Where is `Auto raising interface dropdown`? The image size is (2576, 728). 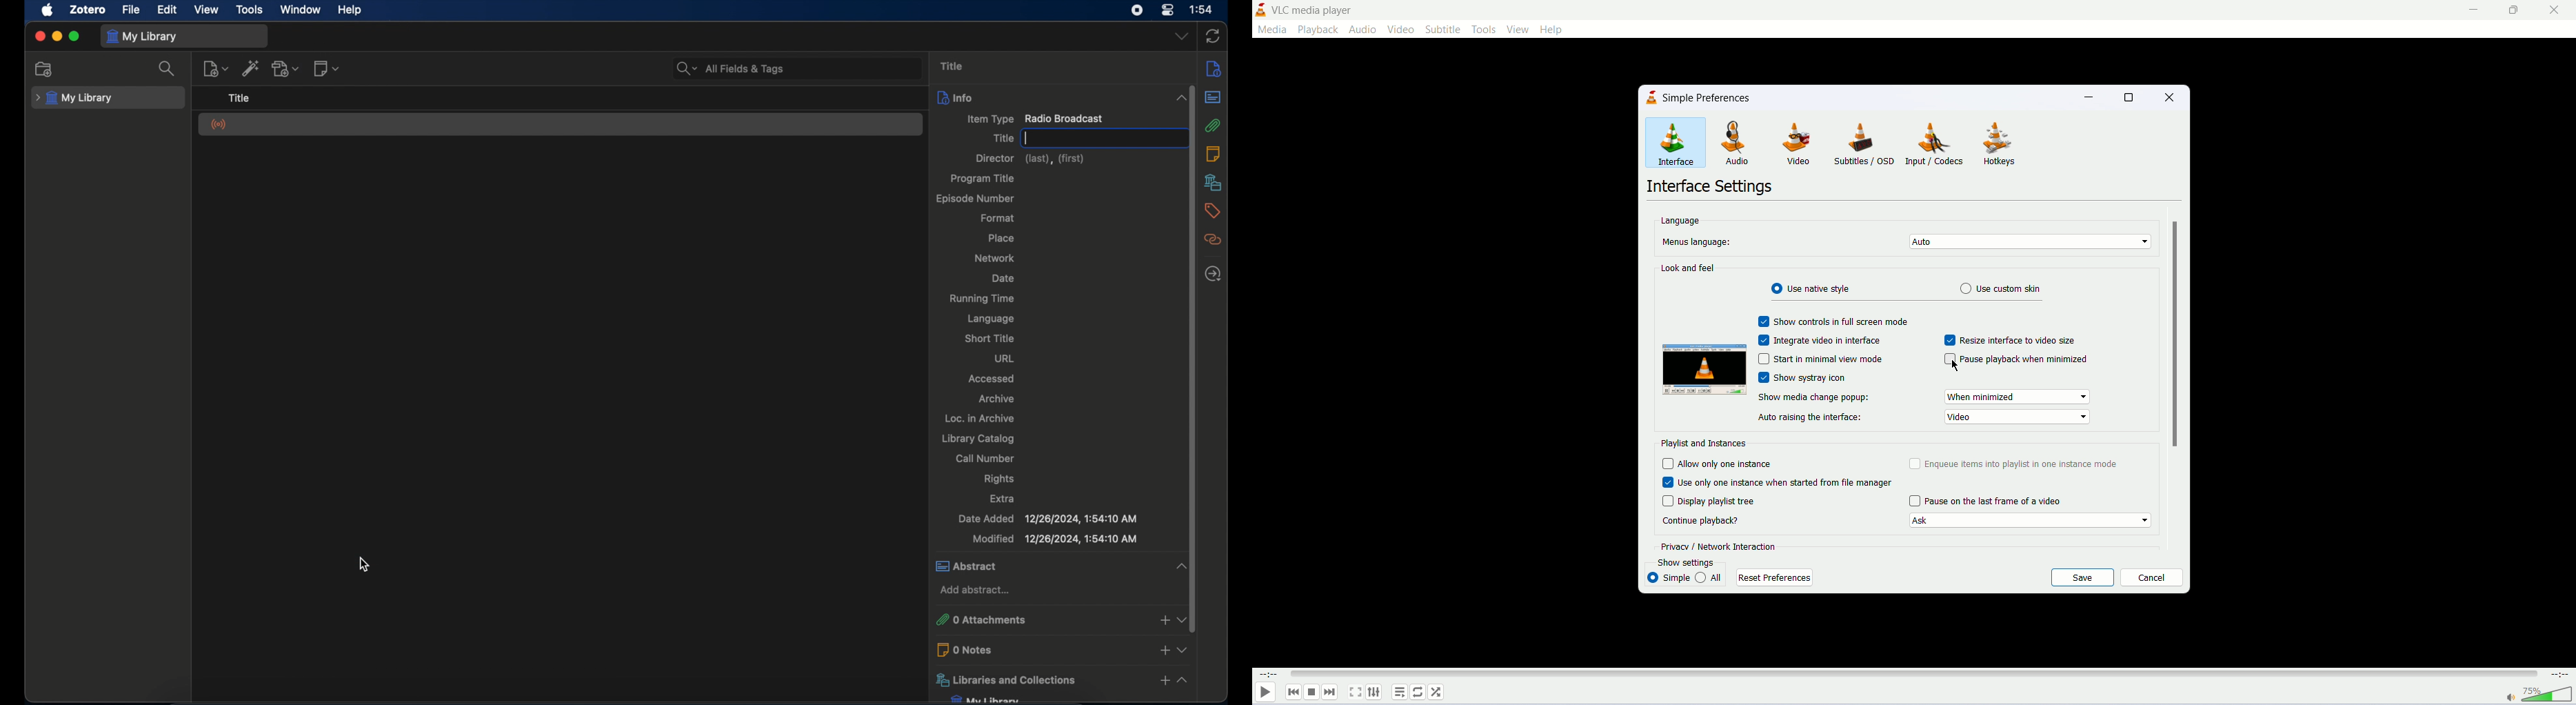
Auto raising interface dropdown is located at coordinates (2017, 418).